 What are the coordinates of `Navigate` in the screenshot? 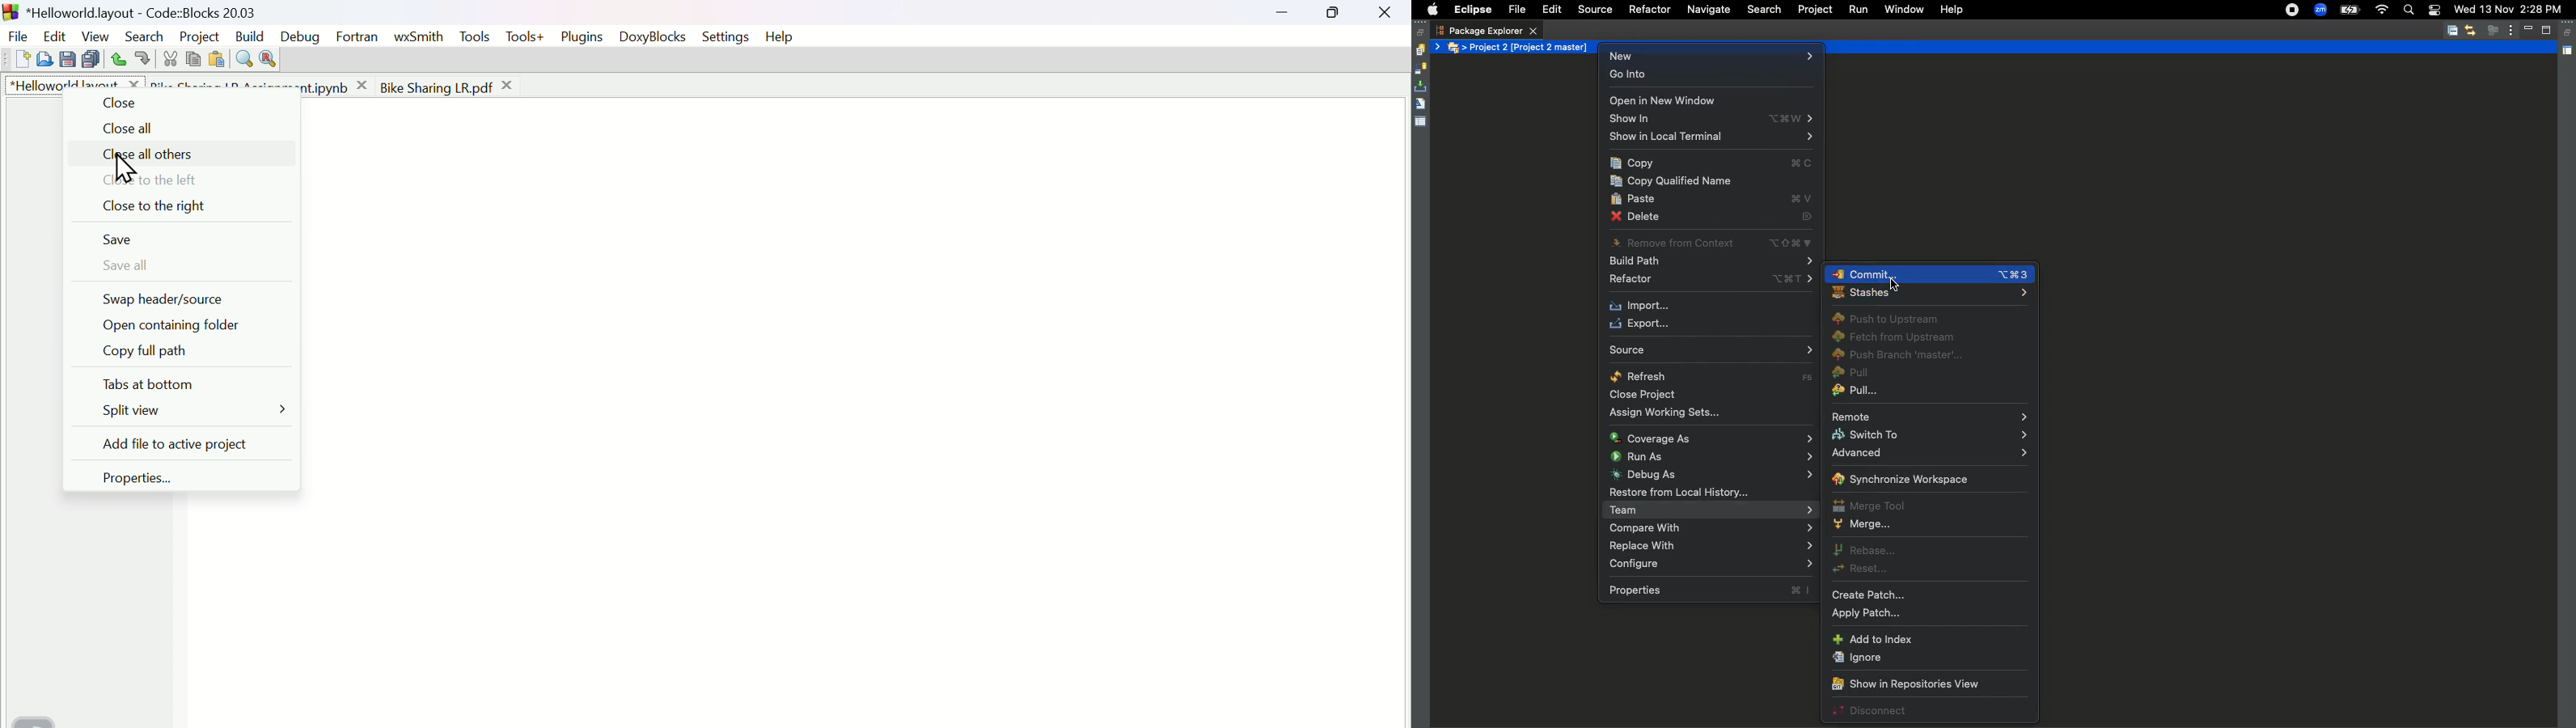 It's located at (1707, 11).